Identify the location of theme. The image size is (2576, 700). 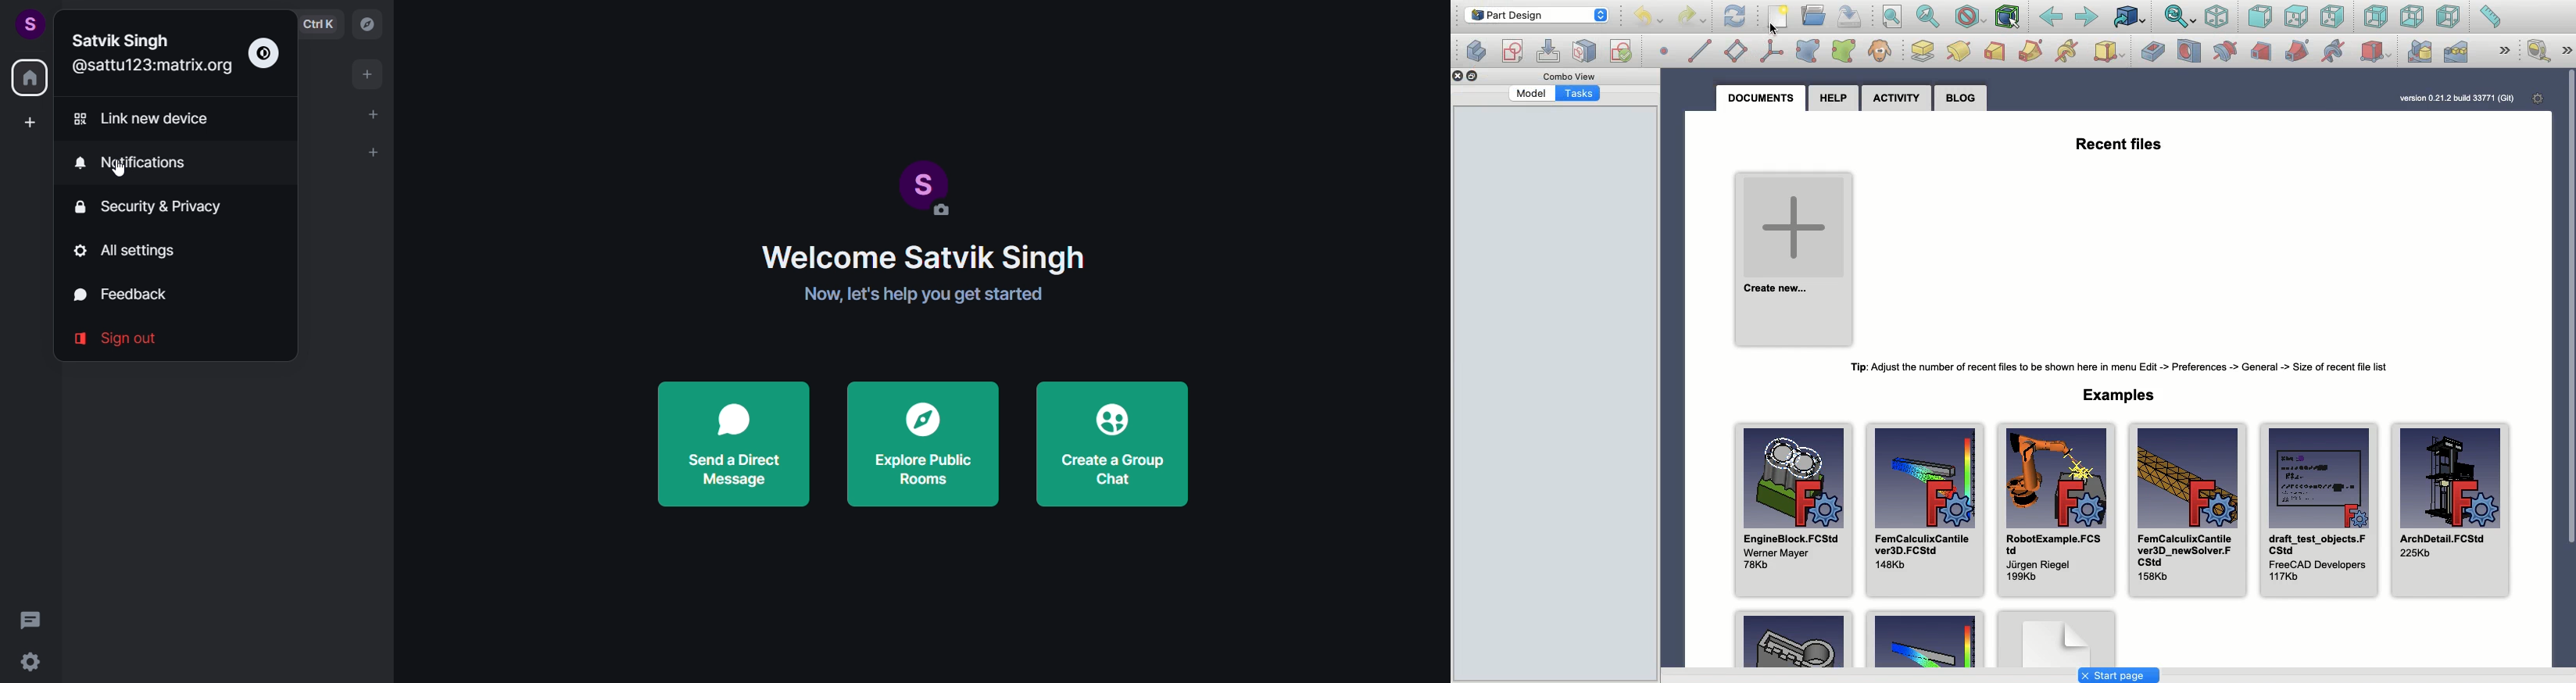
(267, 55).